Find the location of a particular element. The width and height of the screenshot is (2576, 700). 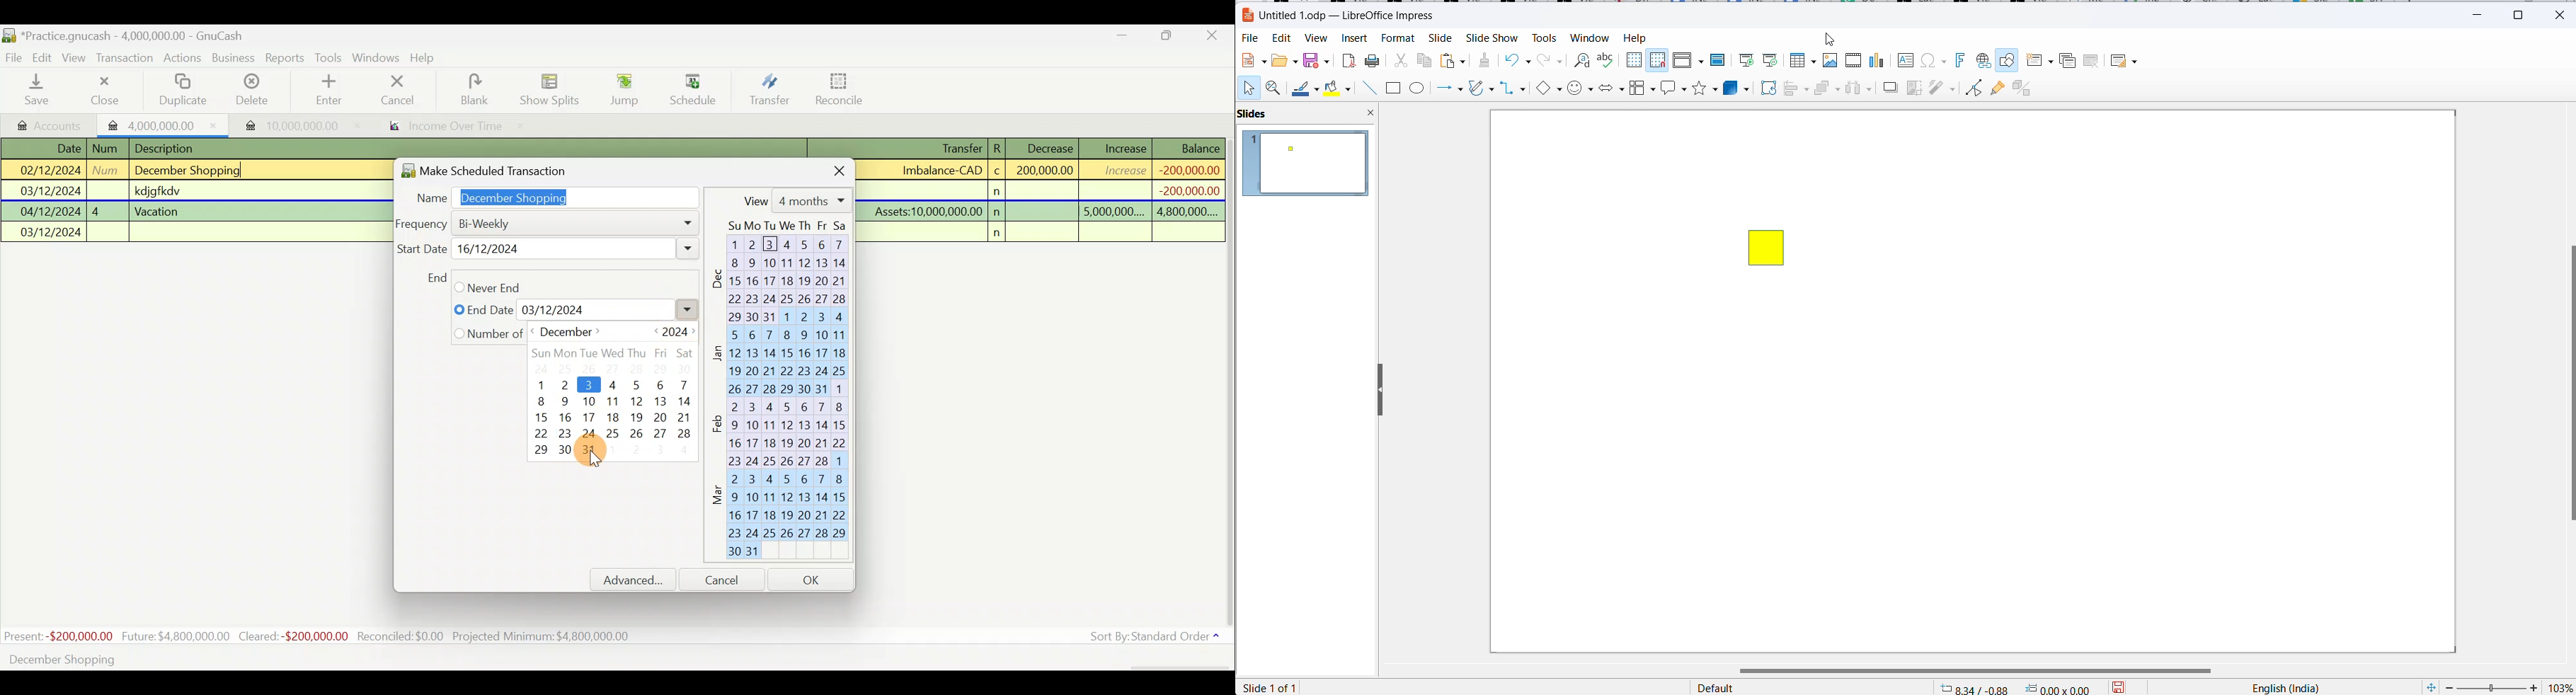

find and replace is located at coordinates (1580, 59).